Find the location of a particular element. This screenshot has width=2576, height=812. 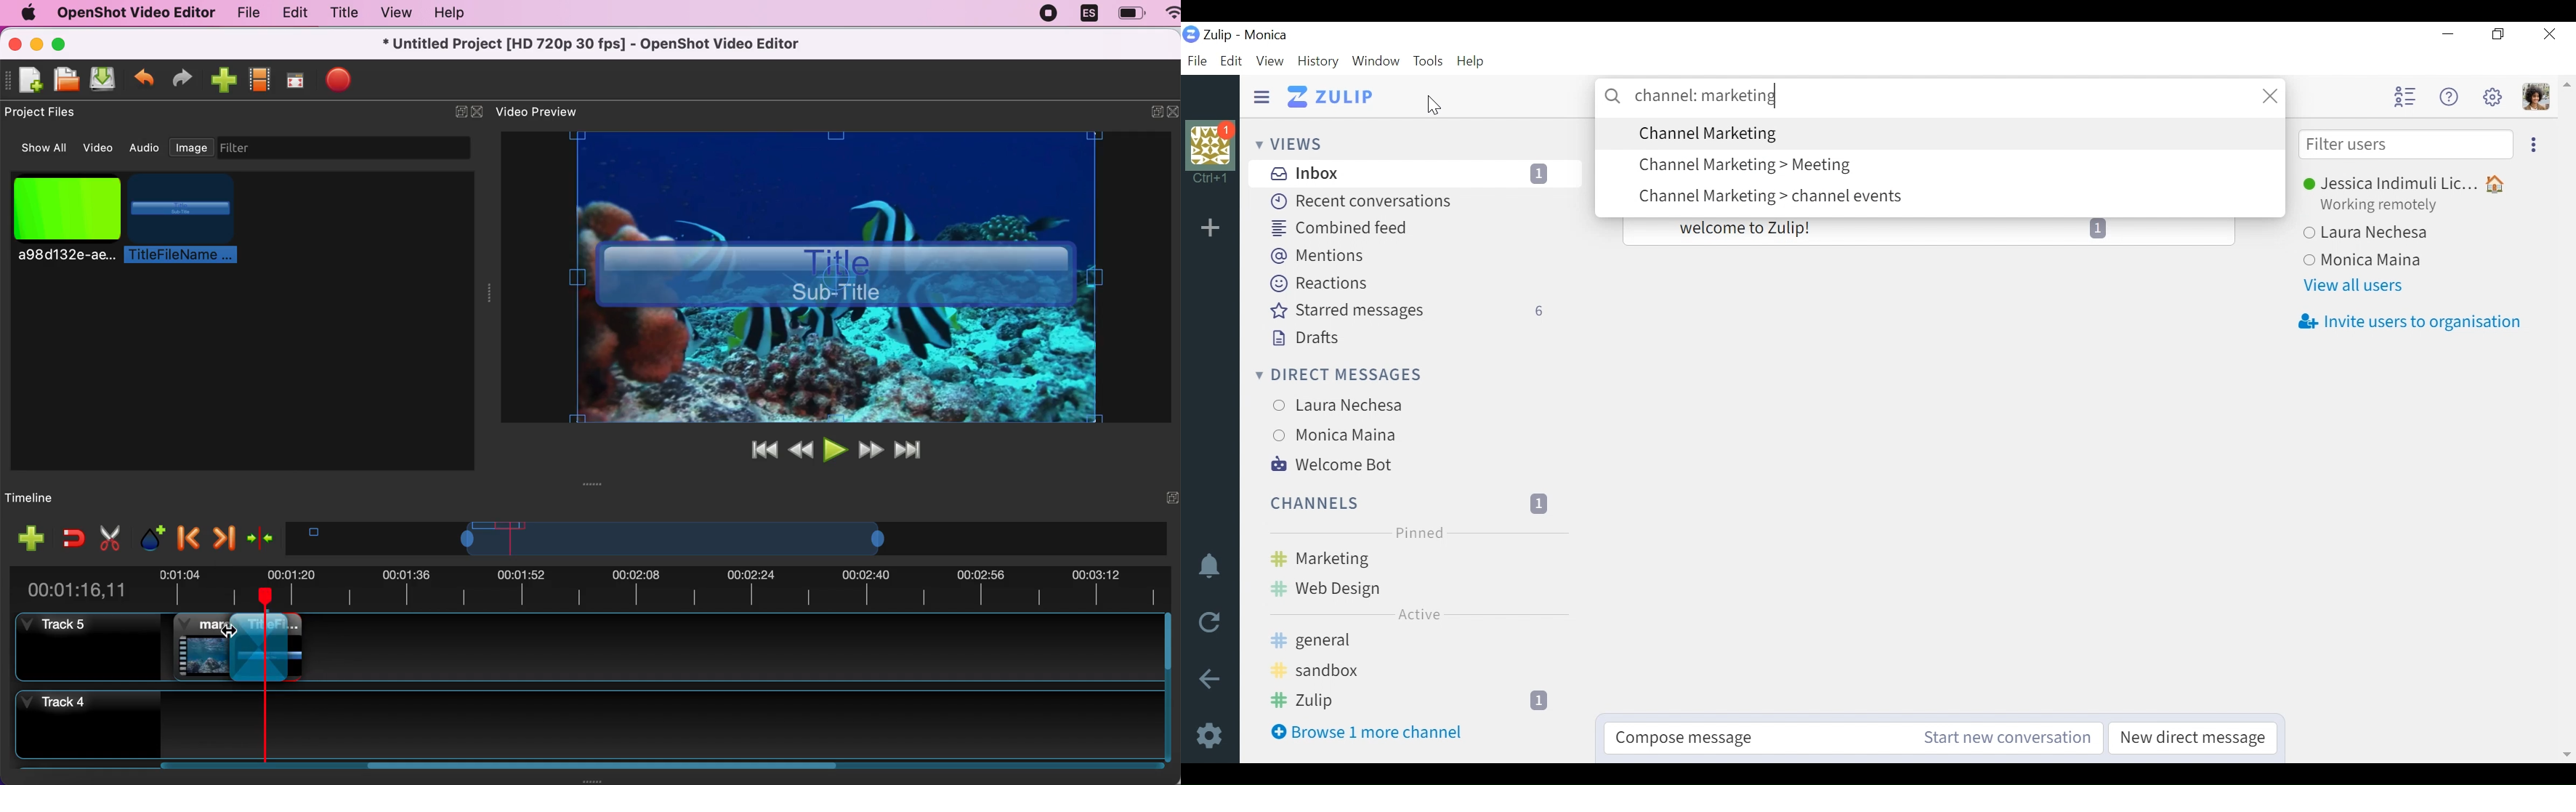

close is located at coordinates (15, 43).